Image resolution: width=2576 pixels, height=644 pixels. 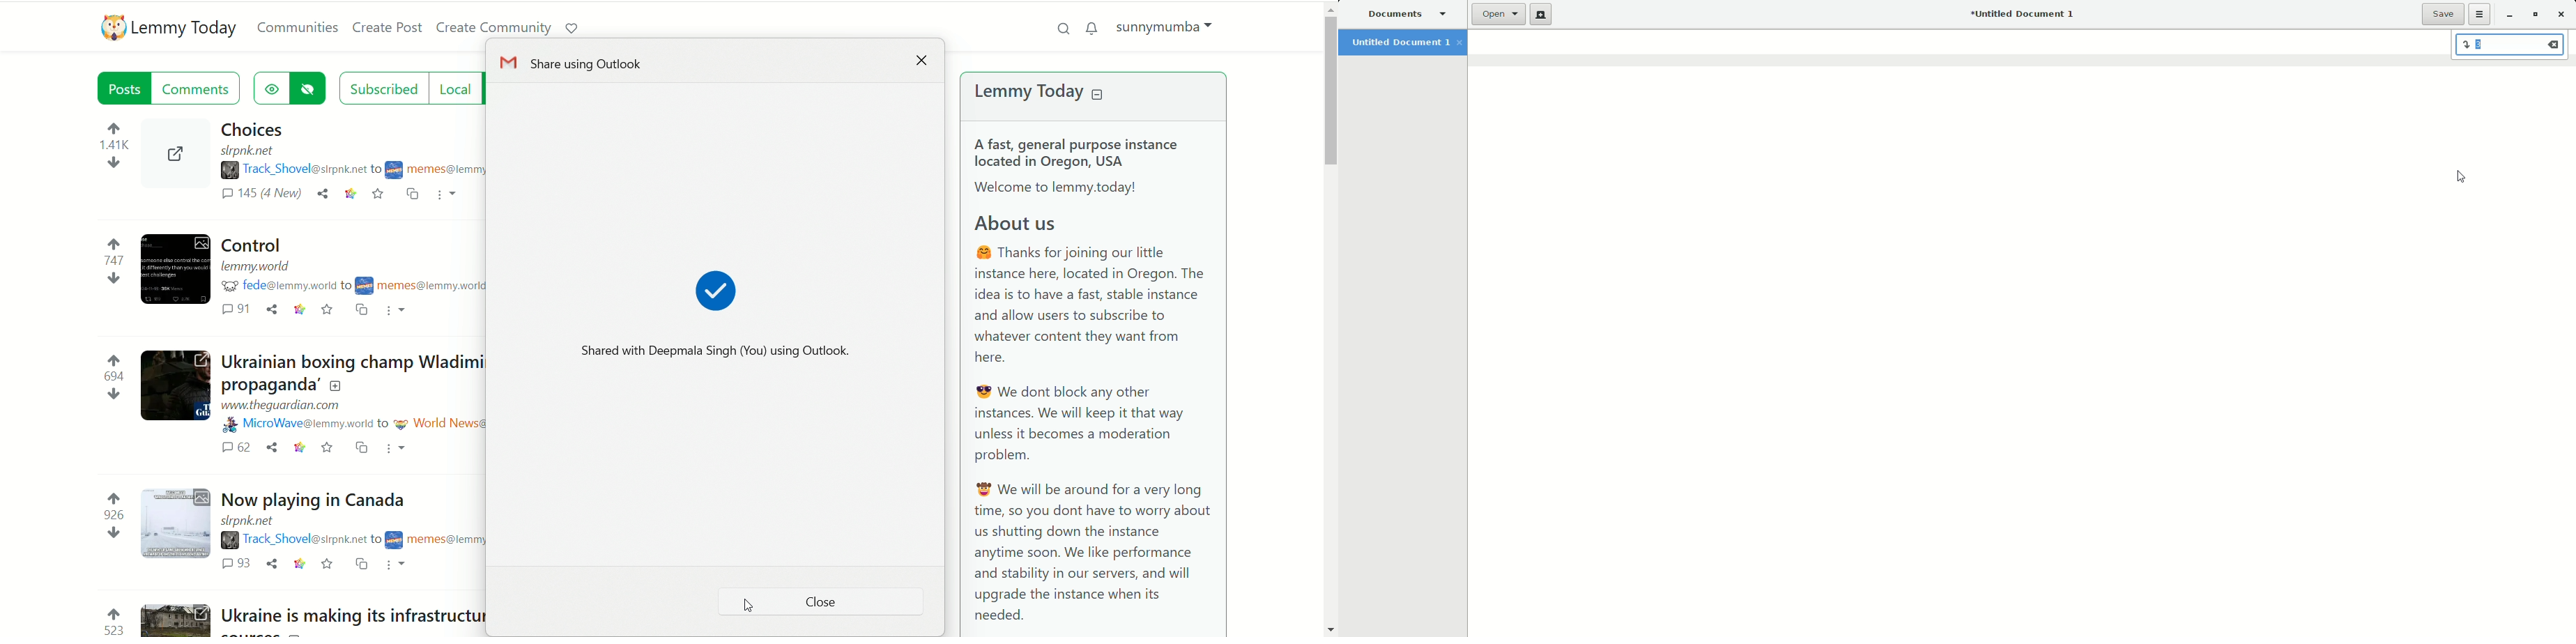 I want to click on share, so click(x=272, y=309).